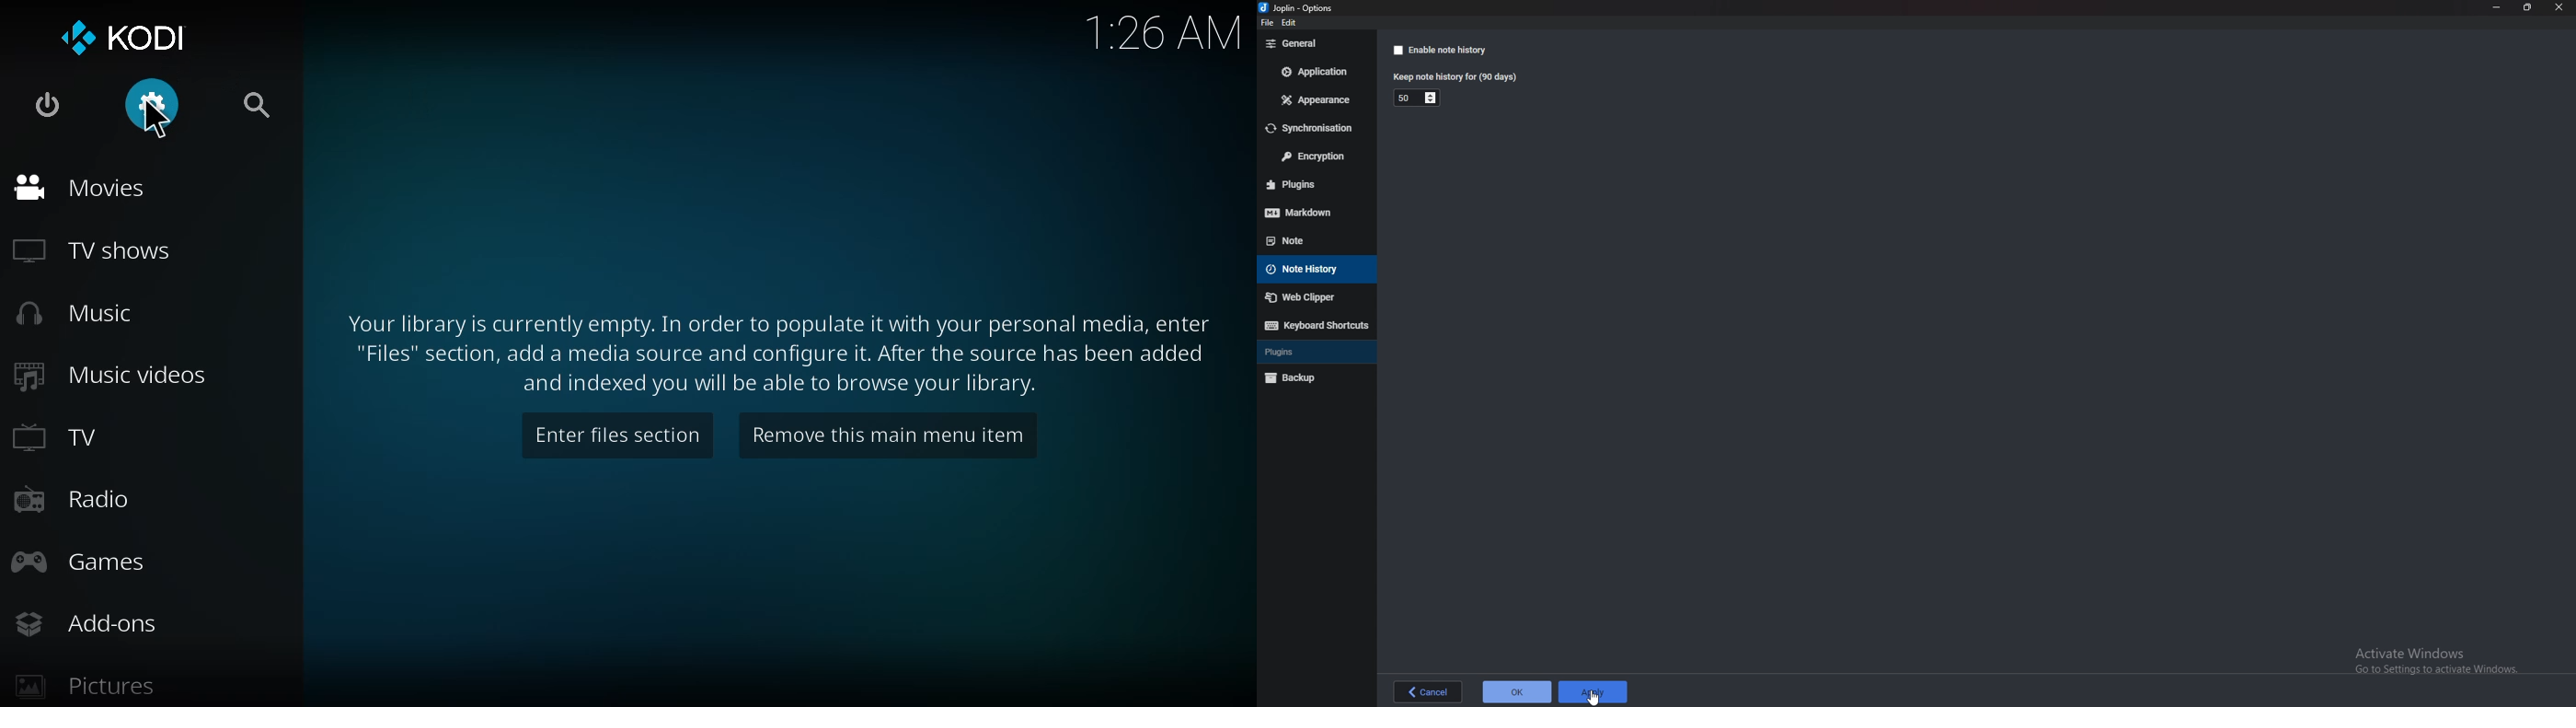  What do you see at coordinates (256, 105) in the screenshot?
I see `search` at bounding box center [256, 105].